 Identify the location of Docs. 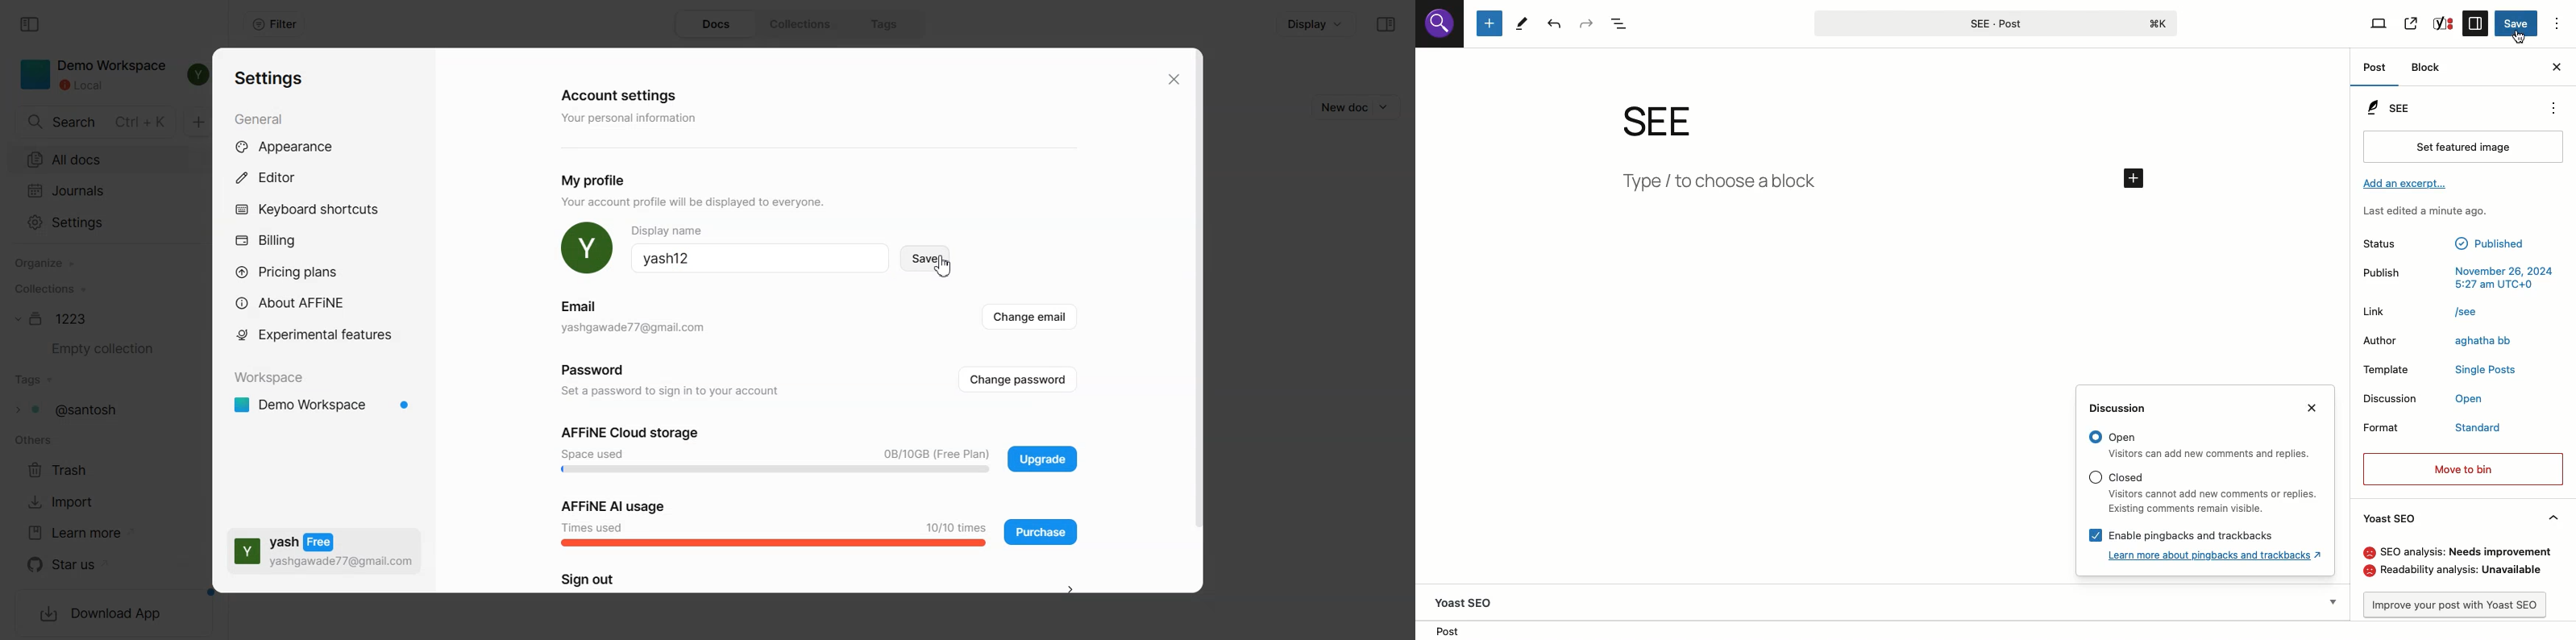
(717, 24).